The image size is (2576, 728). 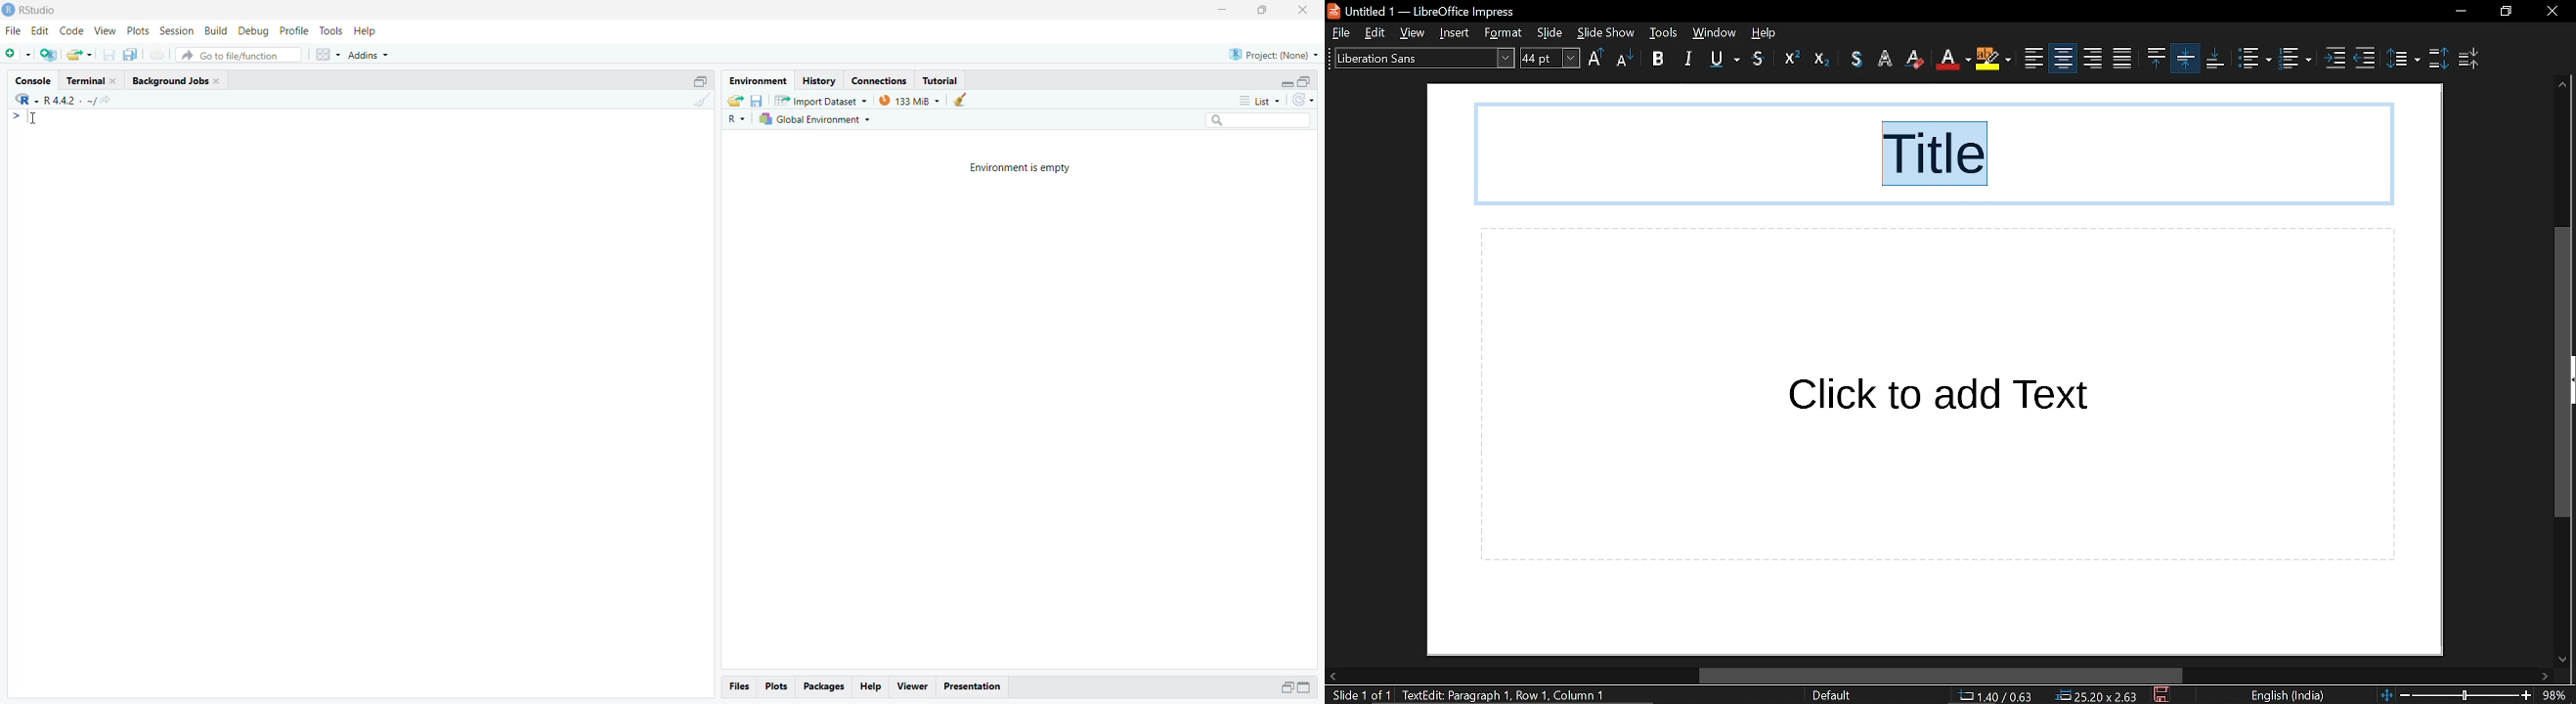 I want to click on 133  MB used by R session, so click(x=911, y=103).